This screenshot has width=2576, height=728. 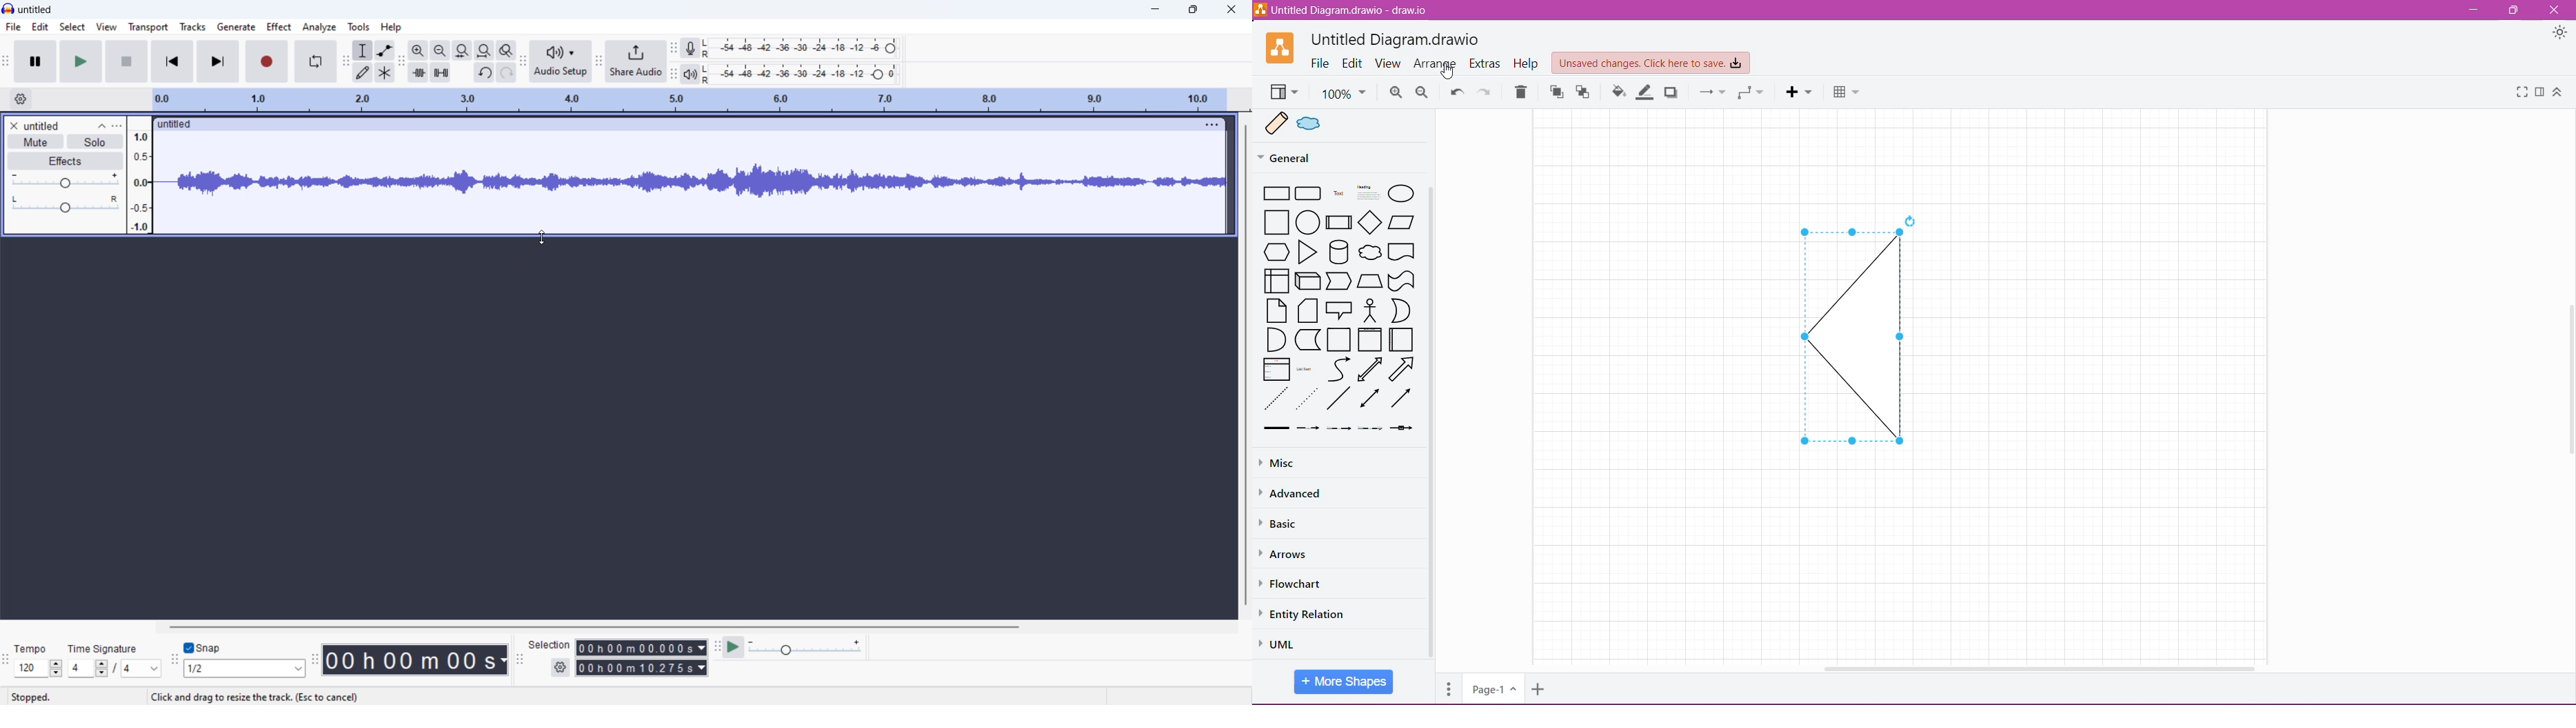 I want to click on mute, so click(x=35, y=141).